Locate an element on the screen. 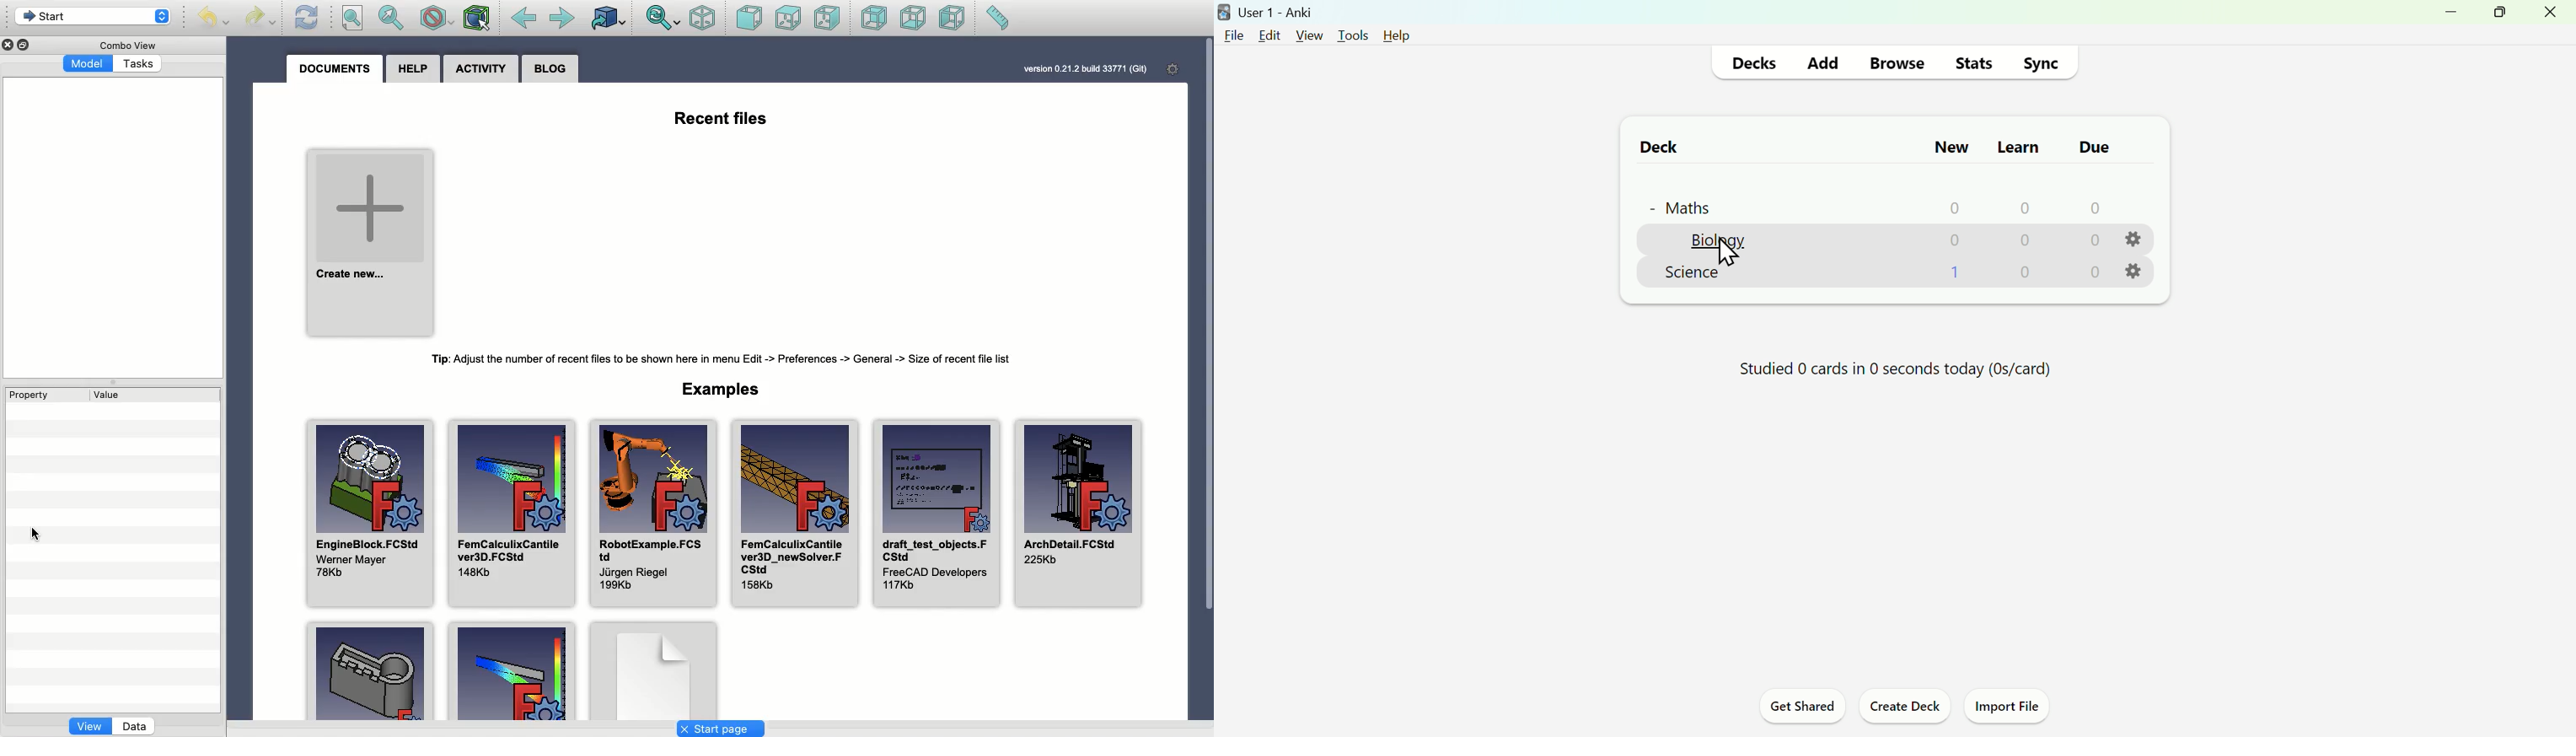 This screenshot has width=2576, height=756. Start is located at coordinates (94, 18).